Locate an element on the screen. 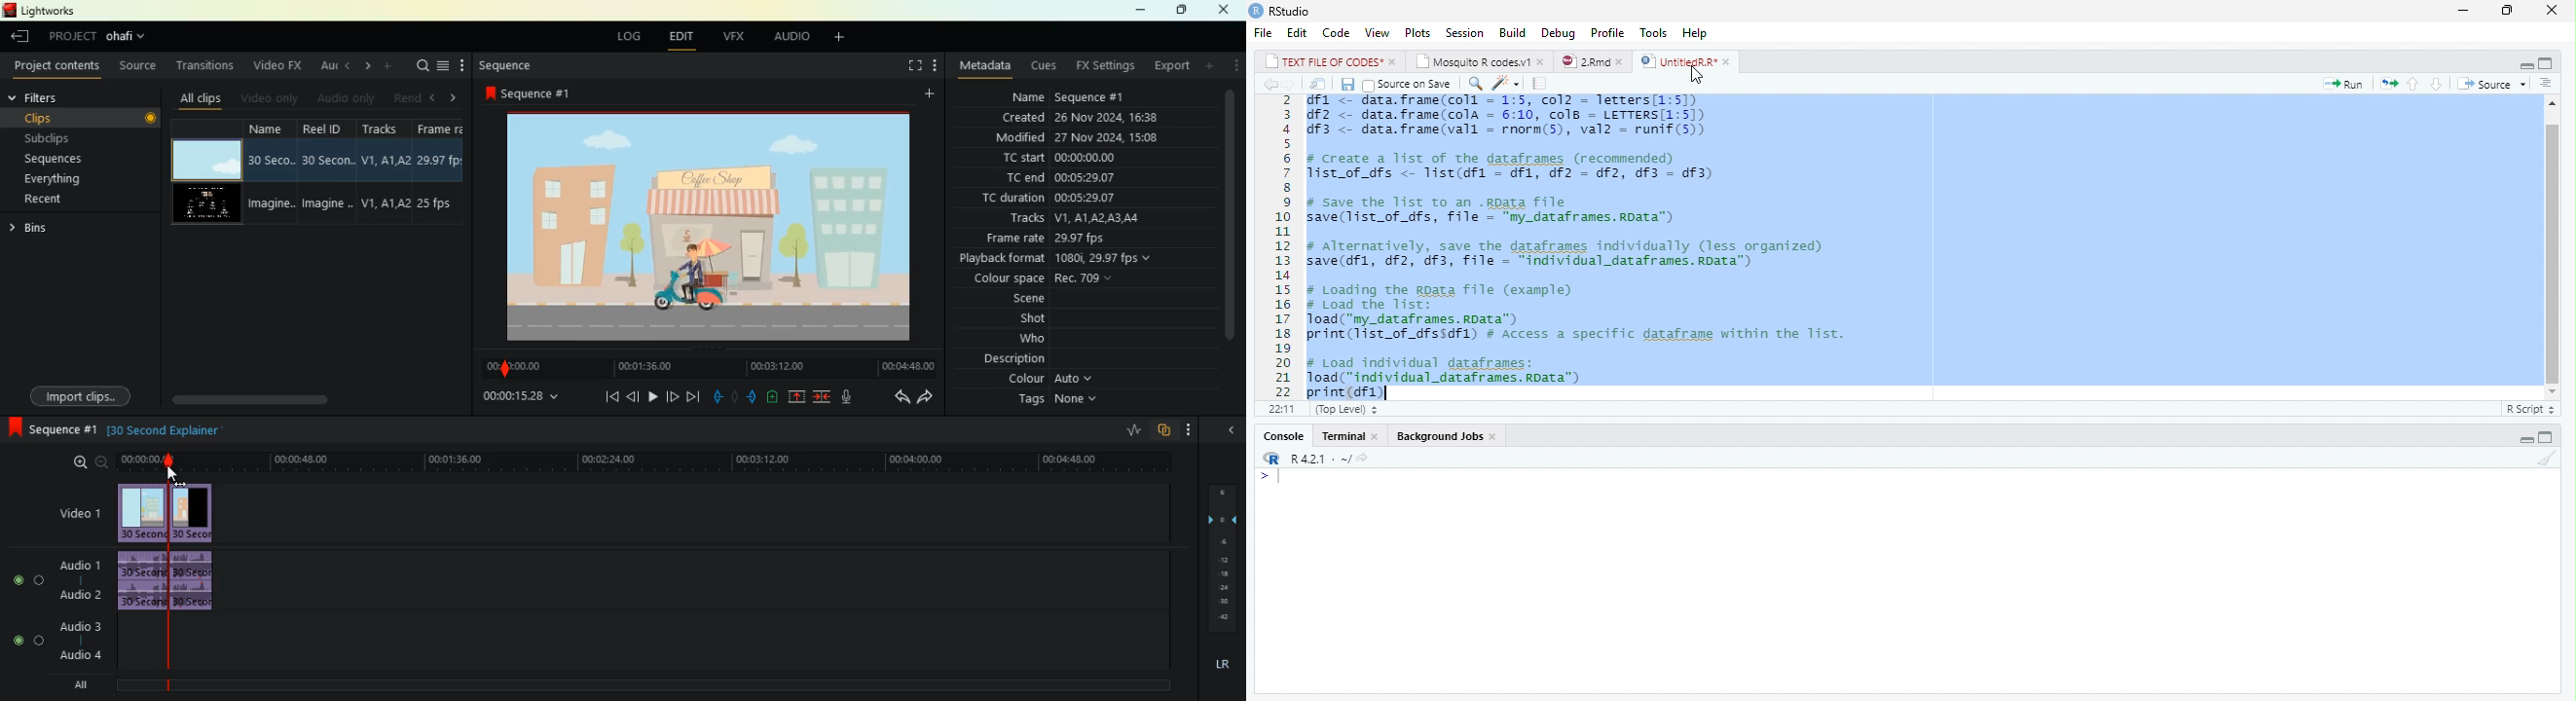 This screenshot has width=2576, height=728. shot is located at coordinates (1024, 320).